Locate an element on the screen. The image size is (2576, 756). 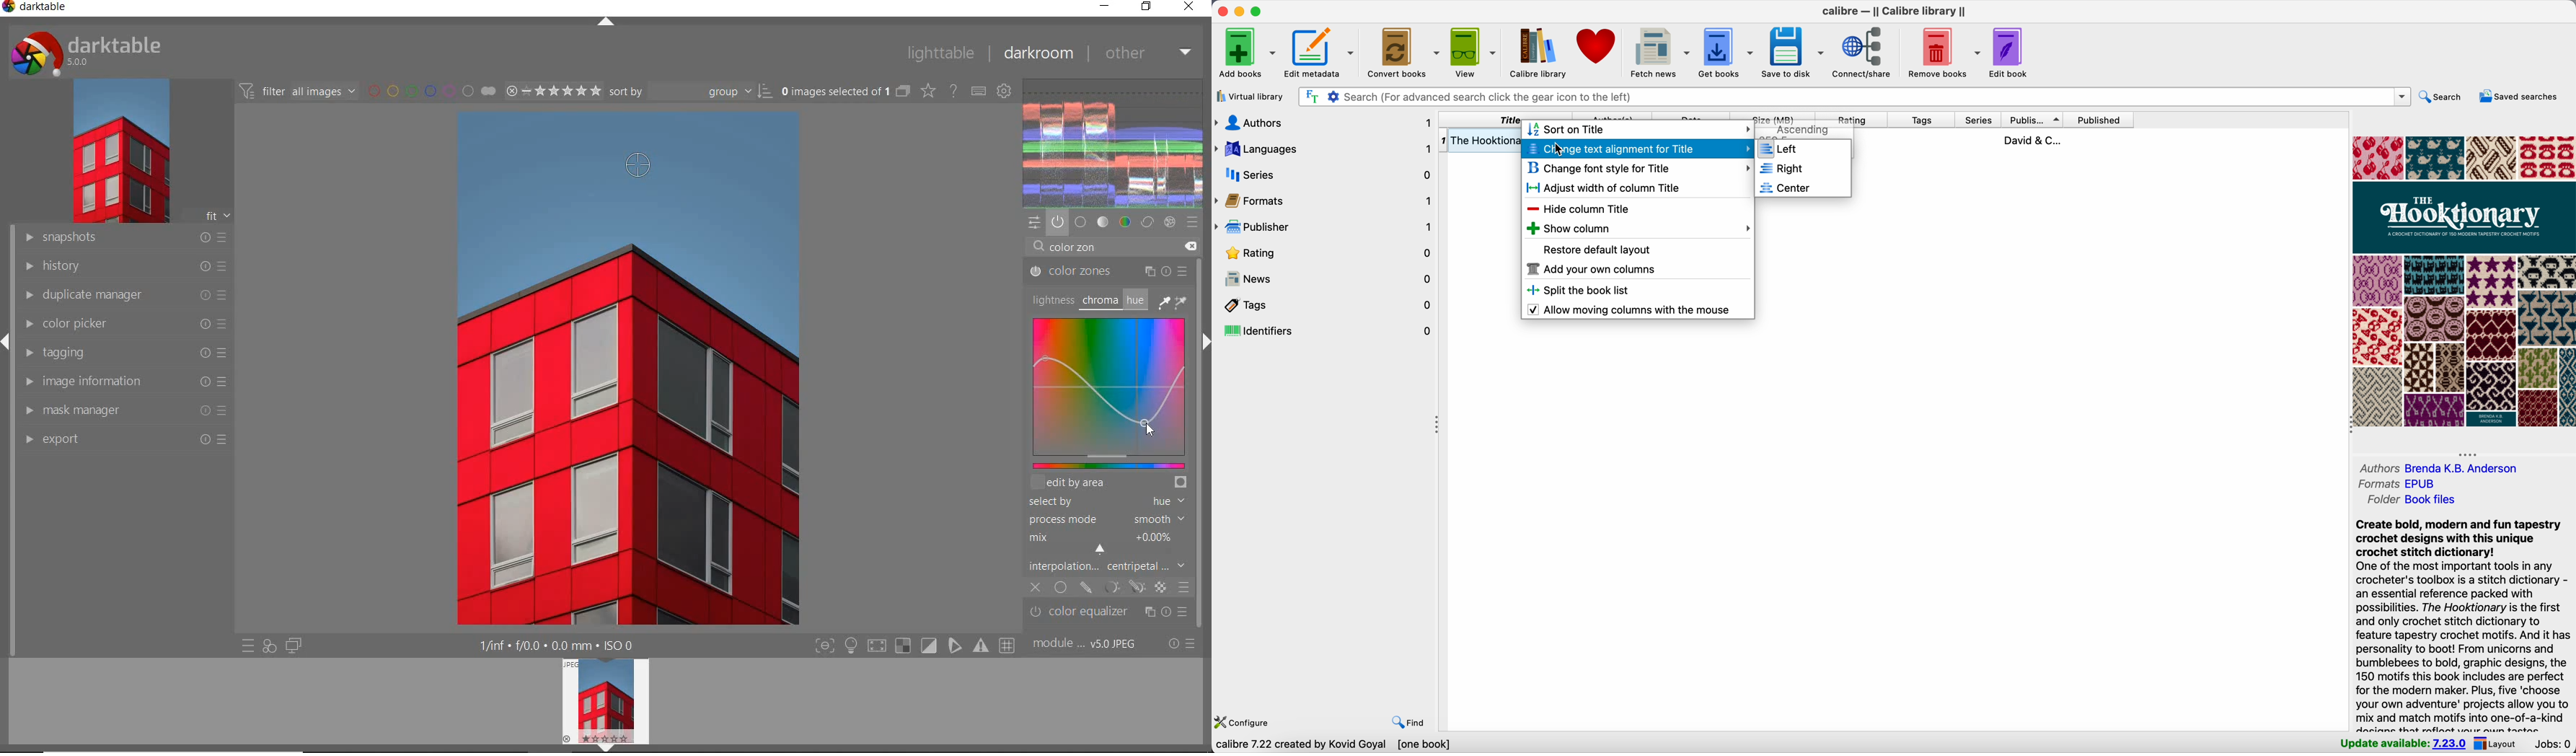
convert. books is located at coordinates (1404, 53).